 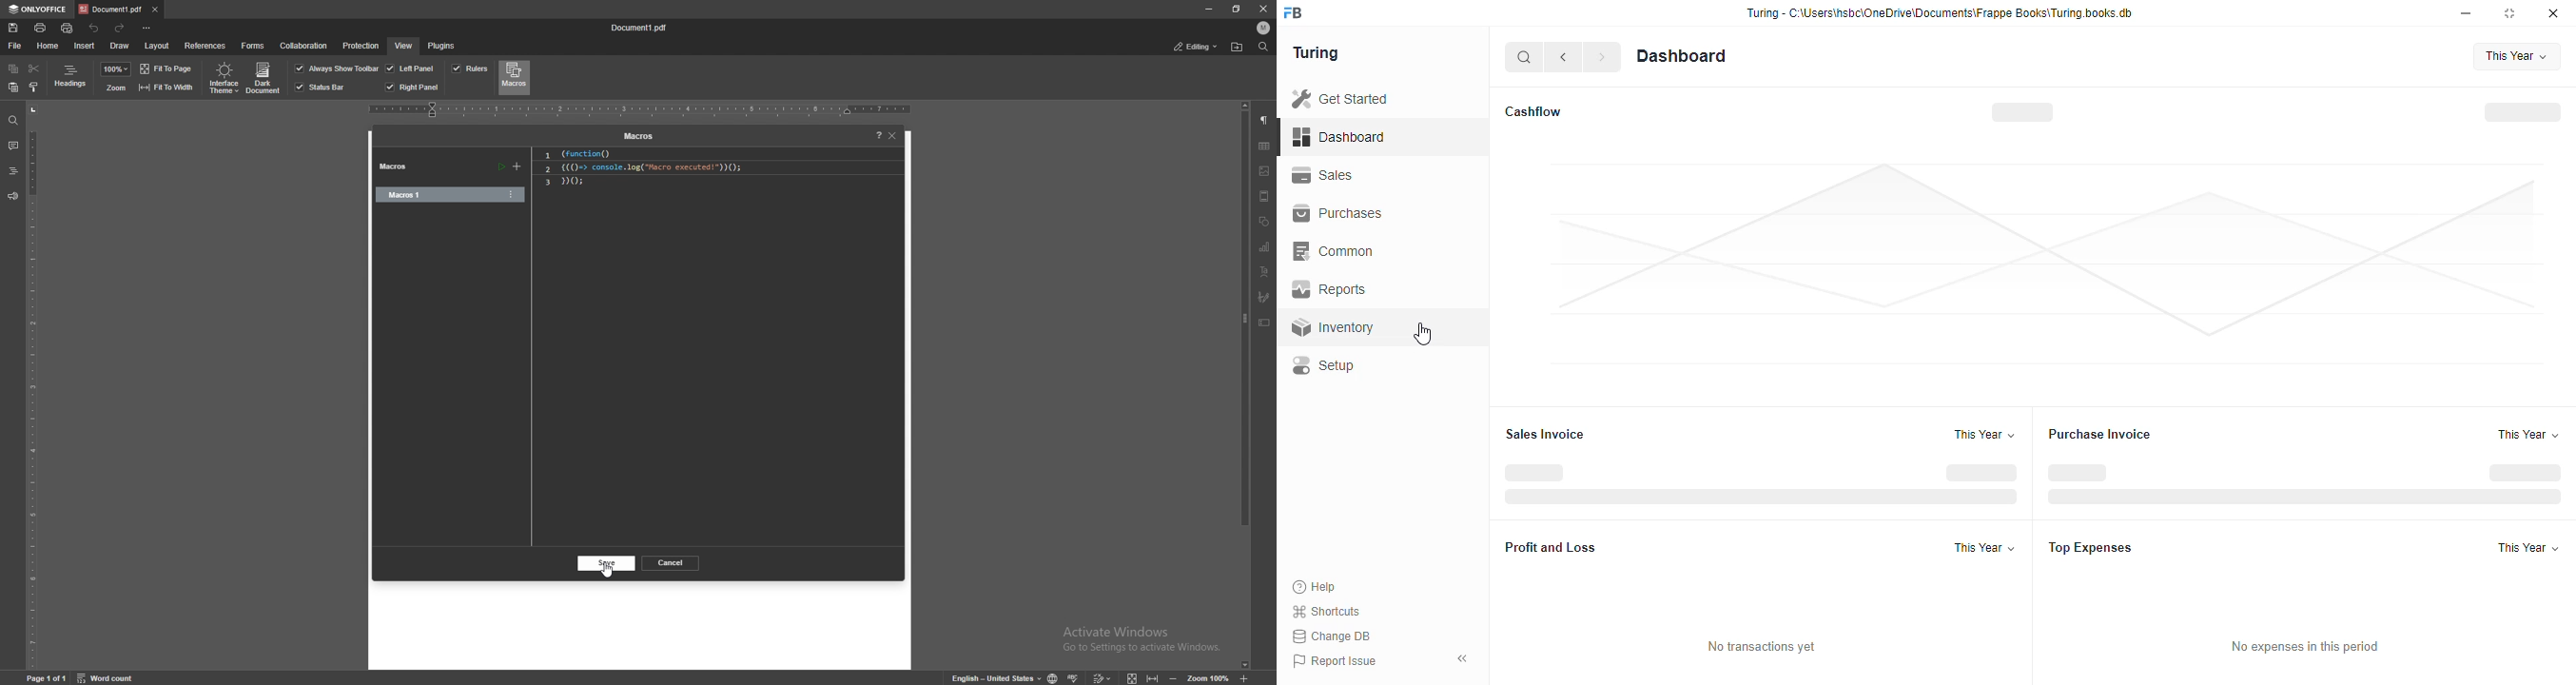 What do you see at coordinates (1534, 111) in the screenshot?
I see `cashflow` at bounding box center [1534, 111].